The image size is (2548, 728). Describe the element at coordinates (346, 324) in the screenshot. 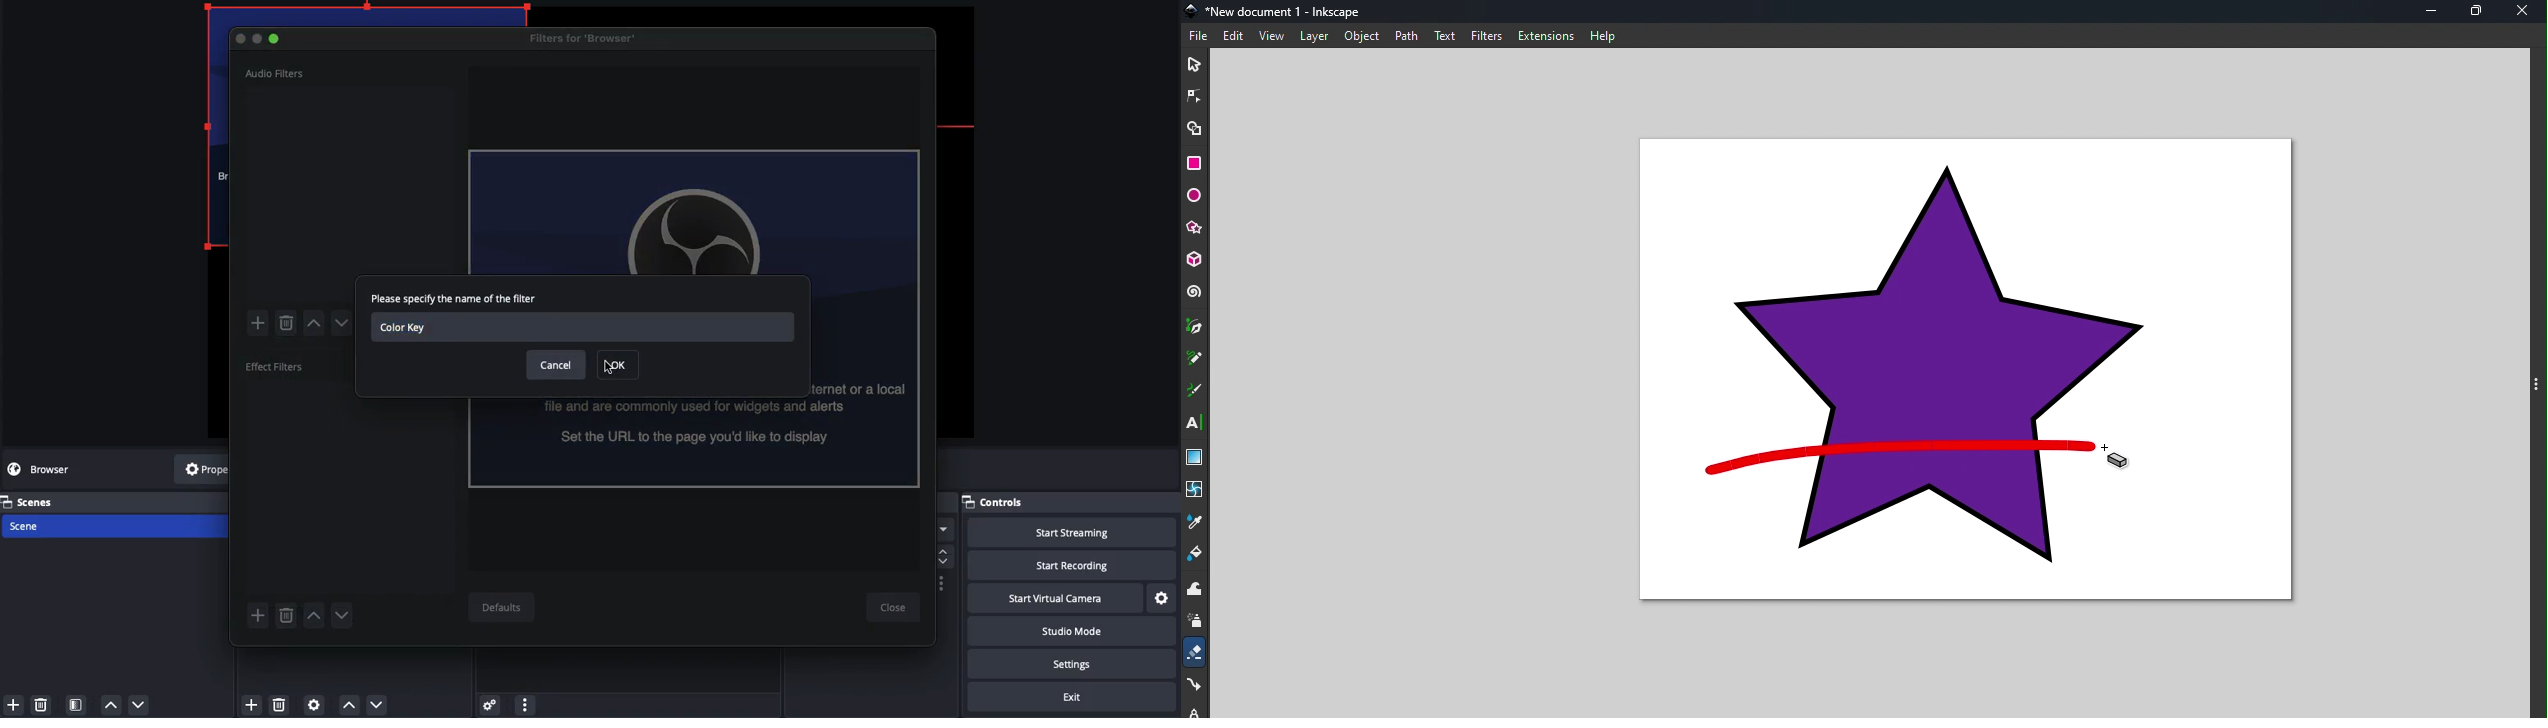

I see `down` at that location.